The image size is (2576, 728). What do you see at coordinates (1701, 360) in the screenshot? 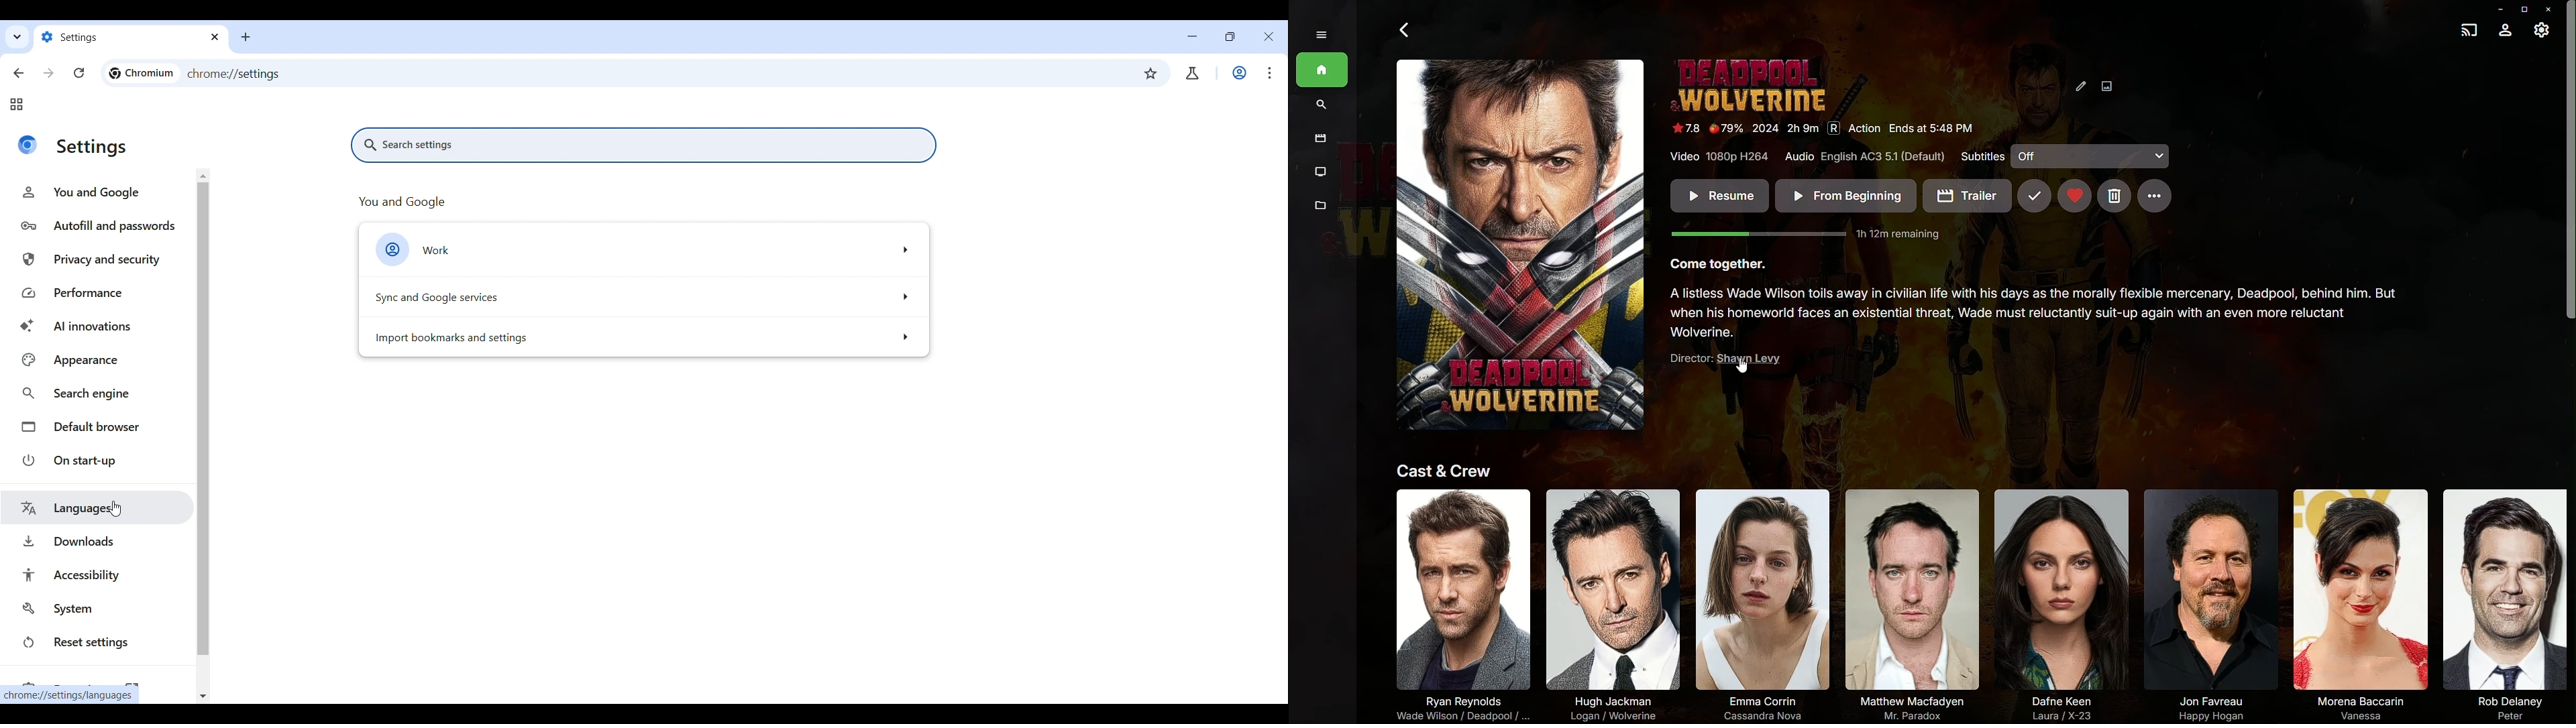
I see `Director: Shawn Levy` at bounding box center [1701, 360].